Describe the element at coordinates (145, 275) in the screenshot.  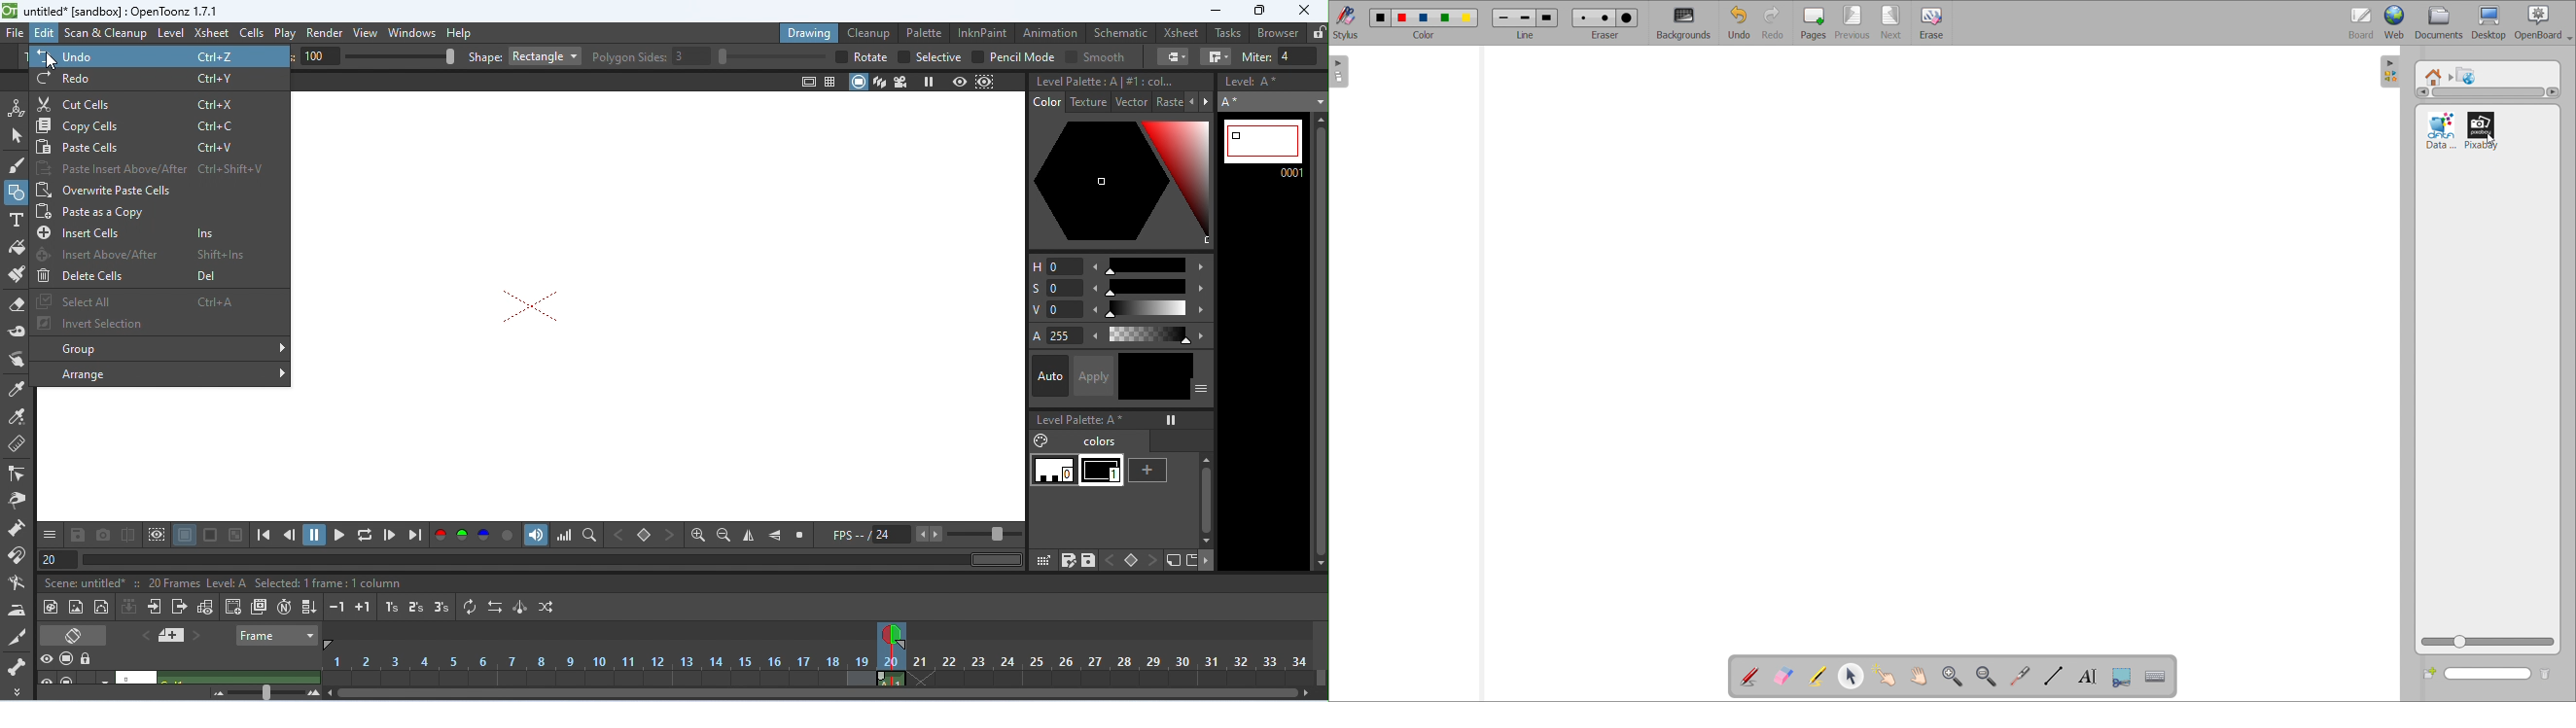
I see `delete cells` at that location.